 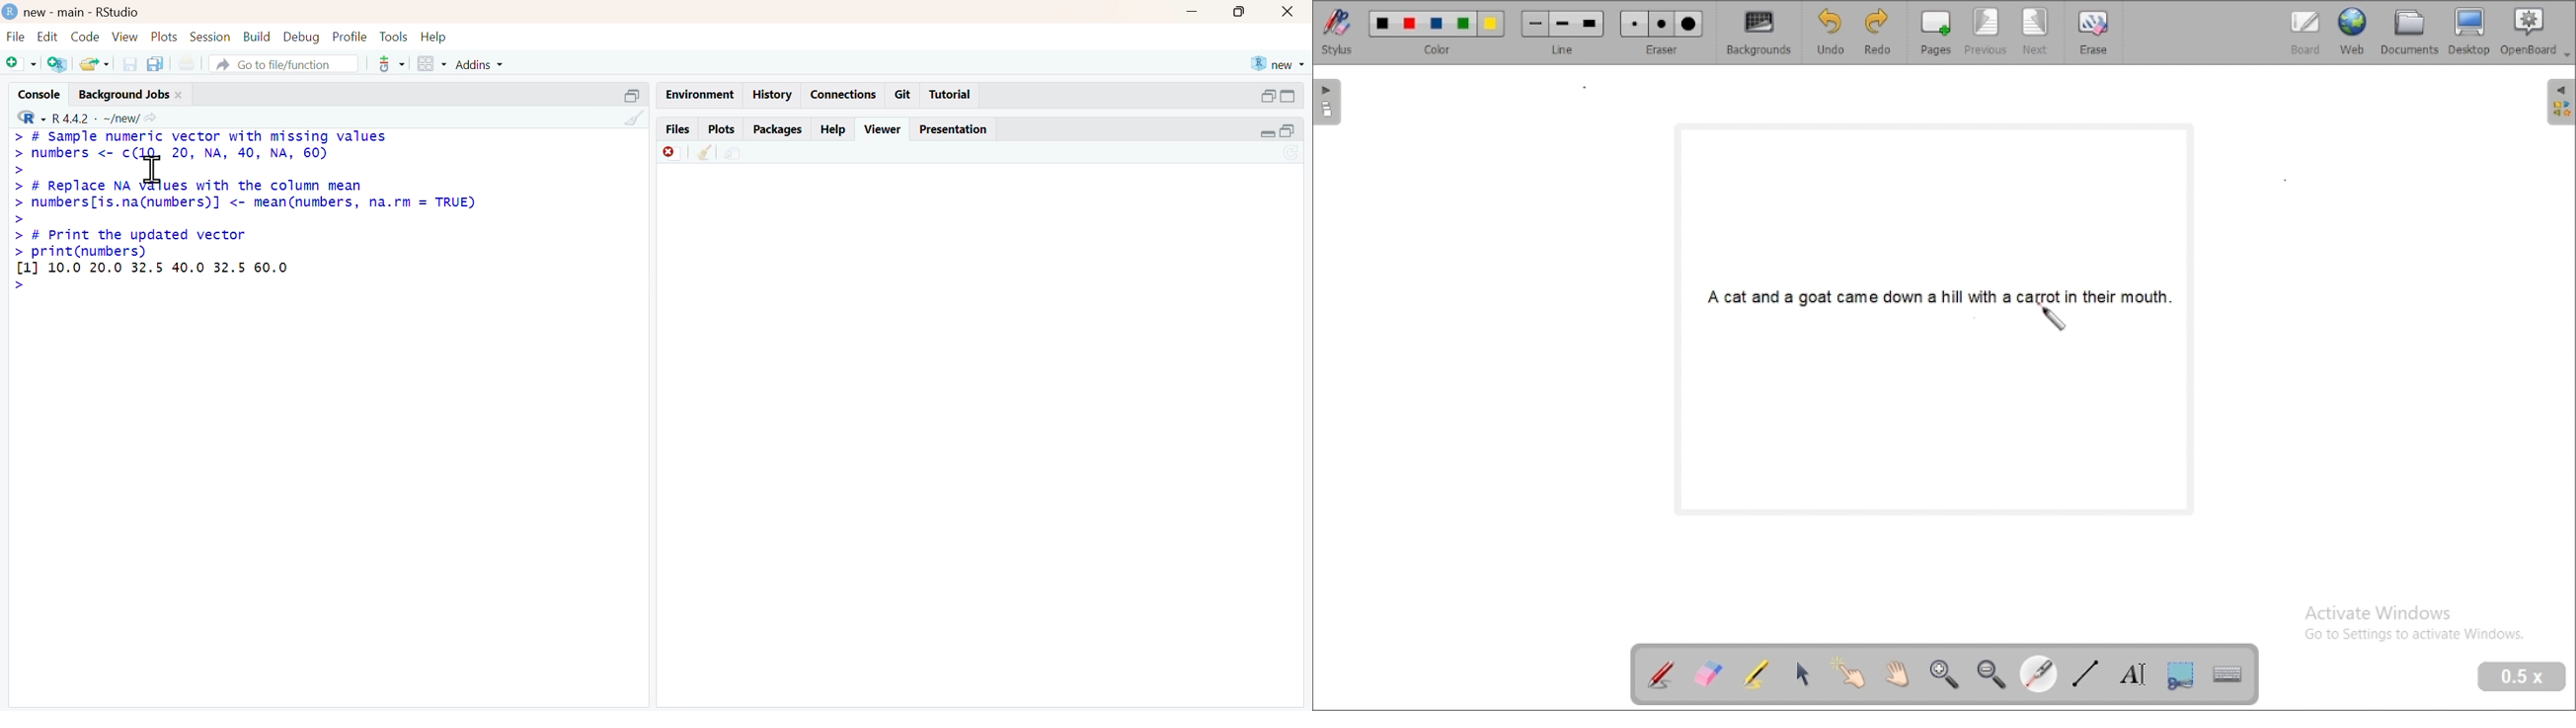 I want to click on print, so click(x=187, y=63).